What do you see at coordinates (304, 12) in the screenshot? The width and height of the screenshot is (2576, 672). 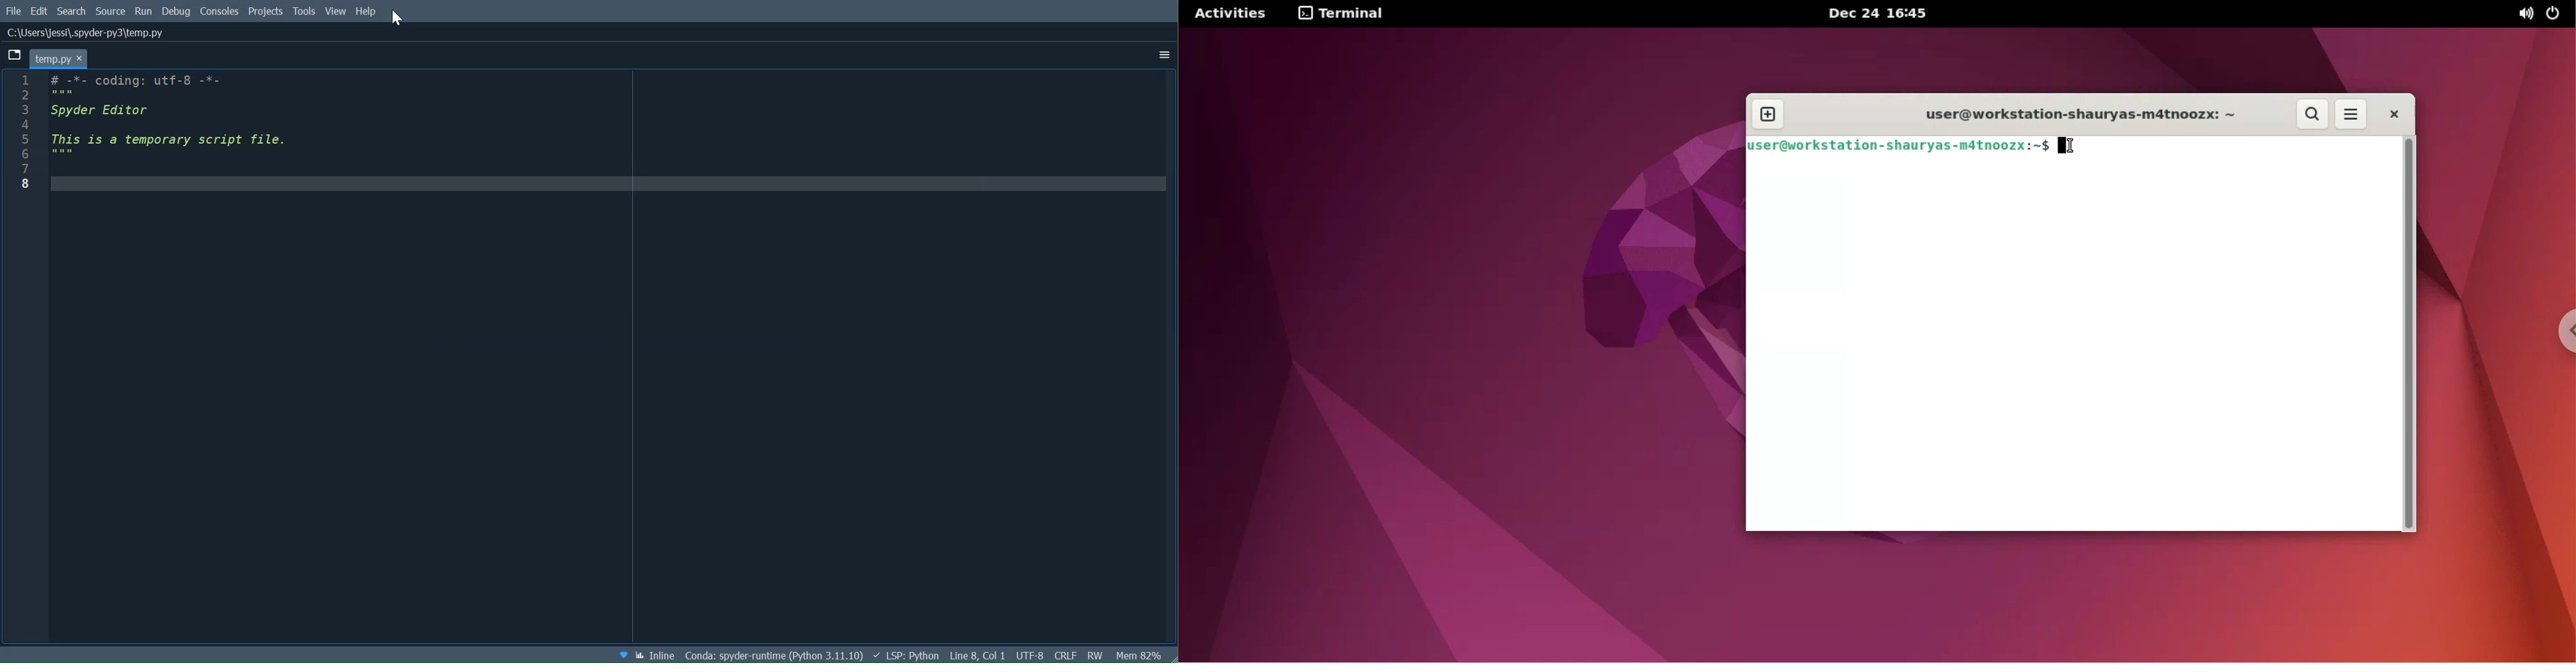 I see `Tools` at bounding box center [304, 12].